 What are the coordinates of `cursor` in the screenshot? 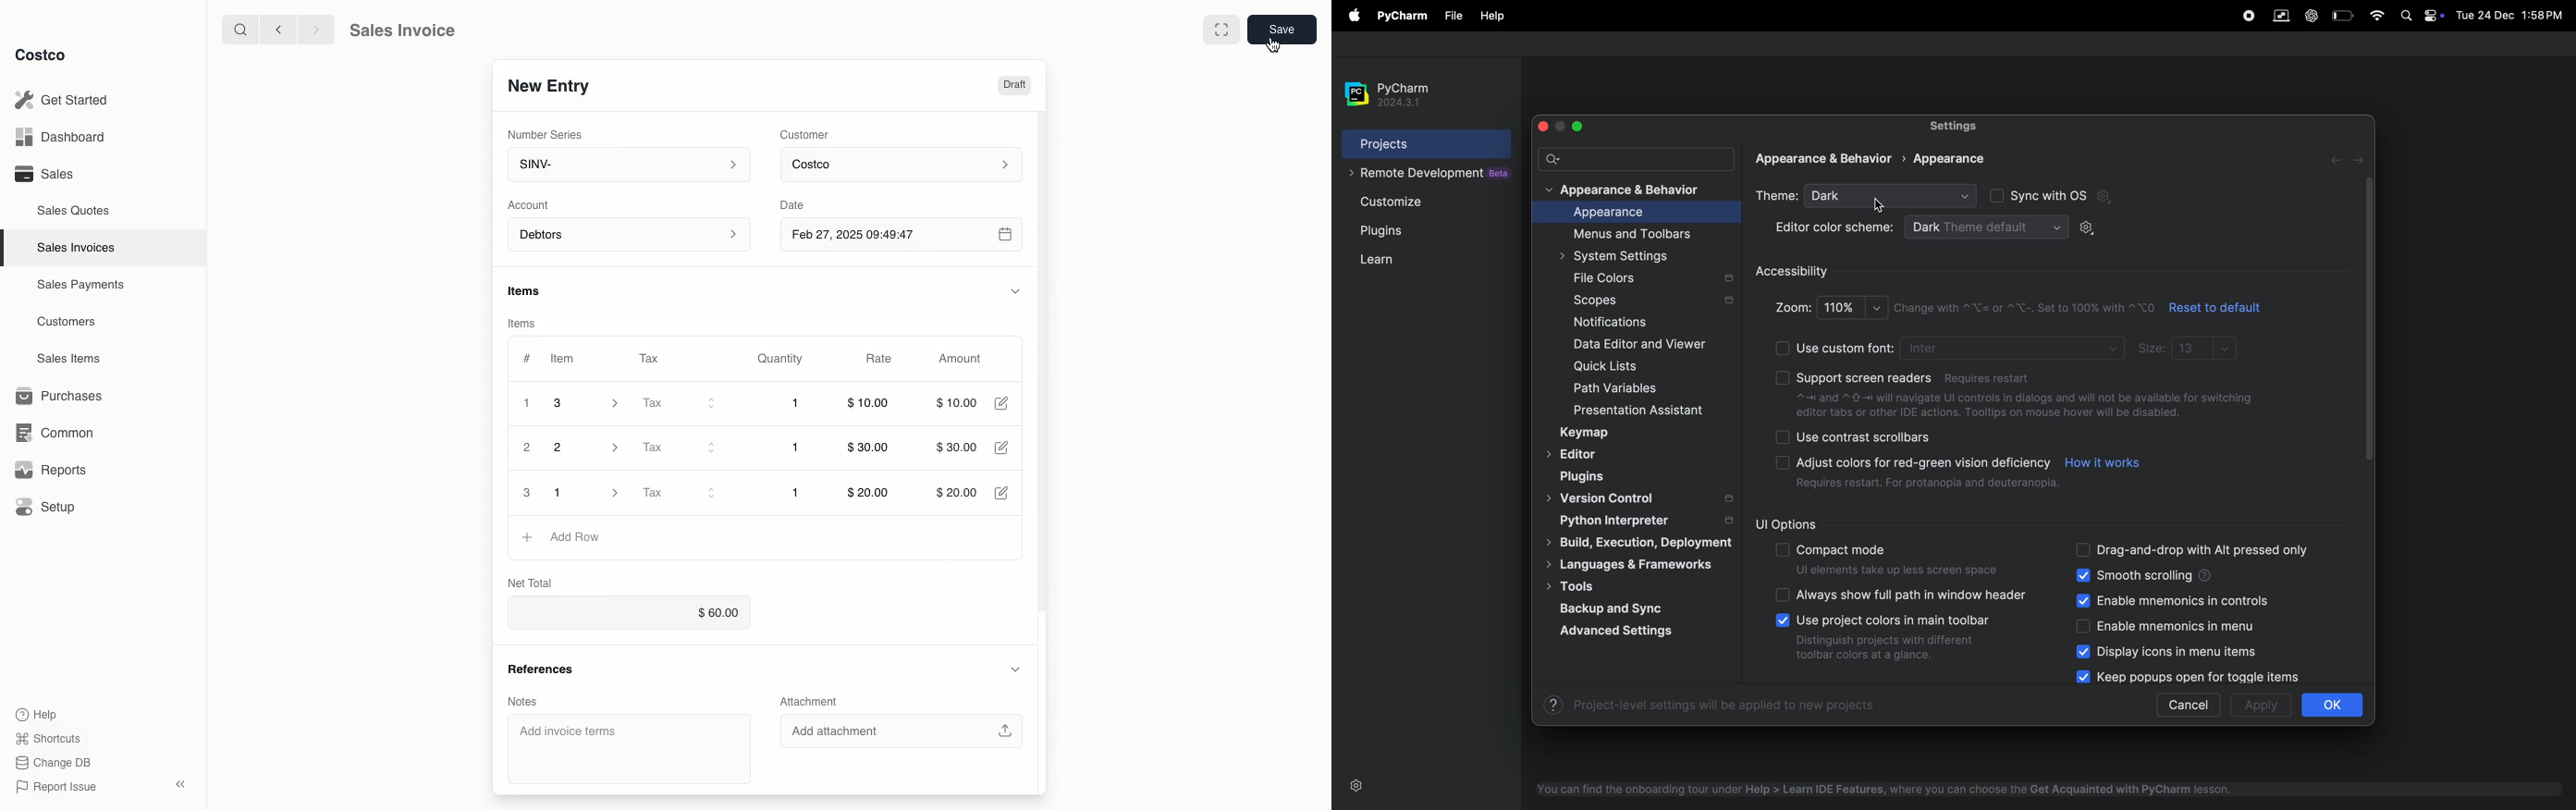 It's located at (1273, 47).